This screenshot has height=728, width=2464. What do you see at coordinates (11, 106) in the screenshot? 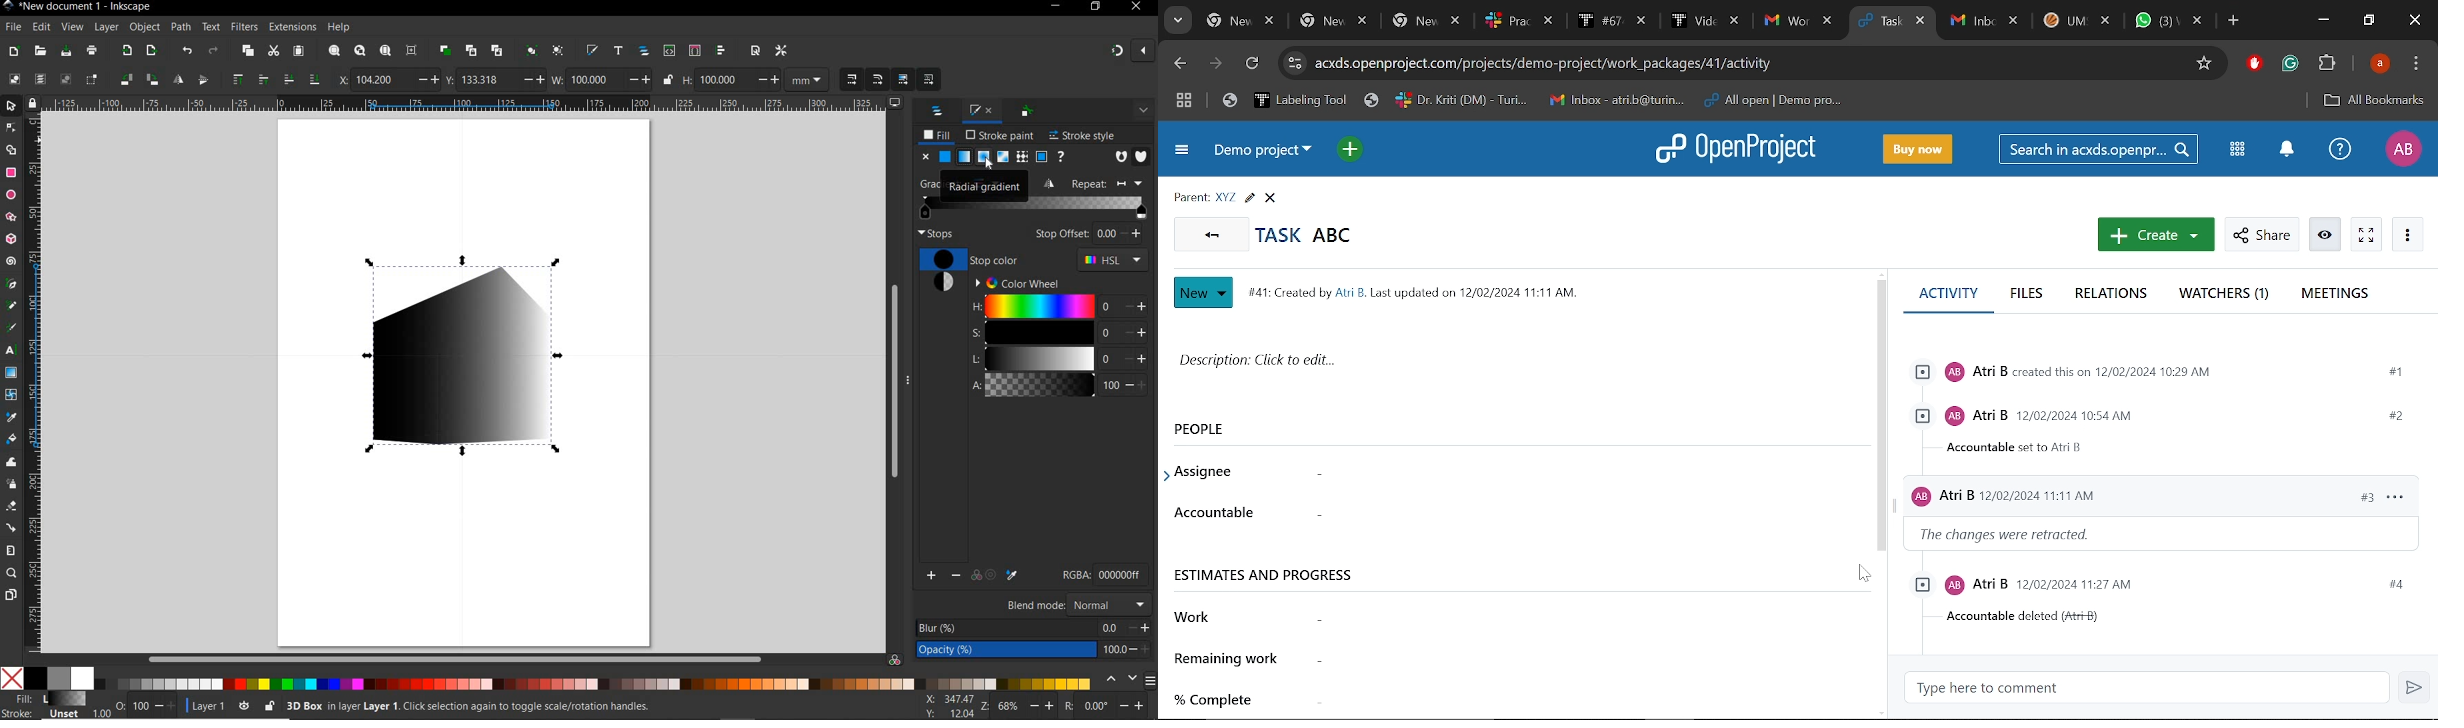
I see `SELECTOR TOOL` at bounding box center [11, 106].